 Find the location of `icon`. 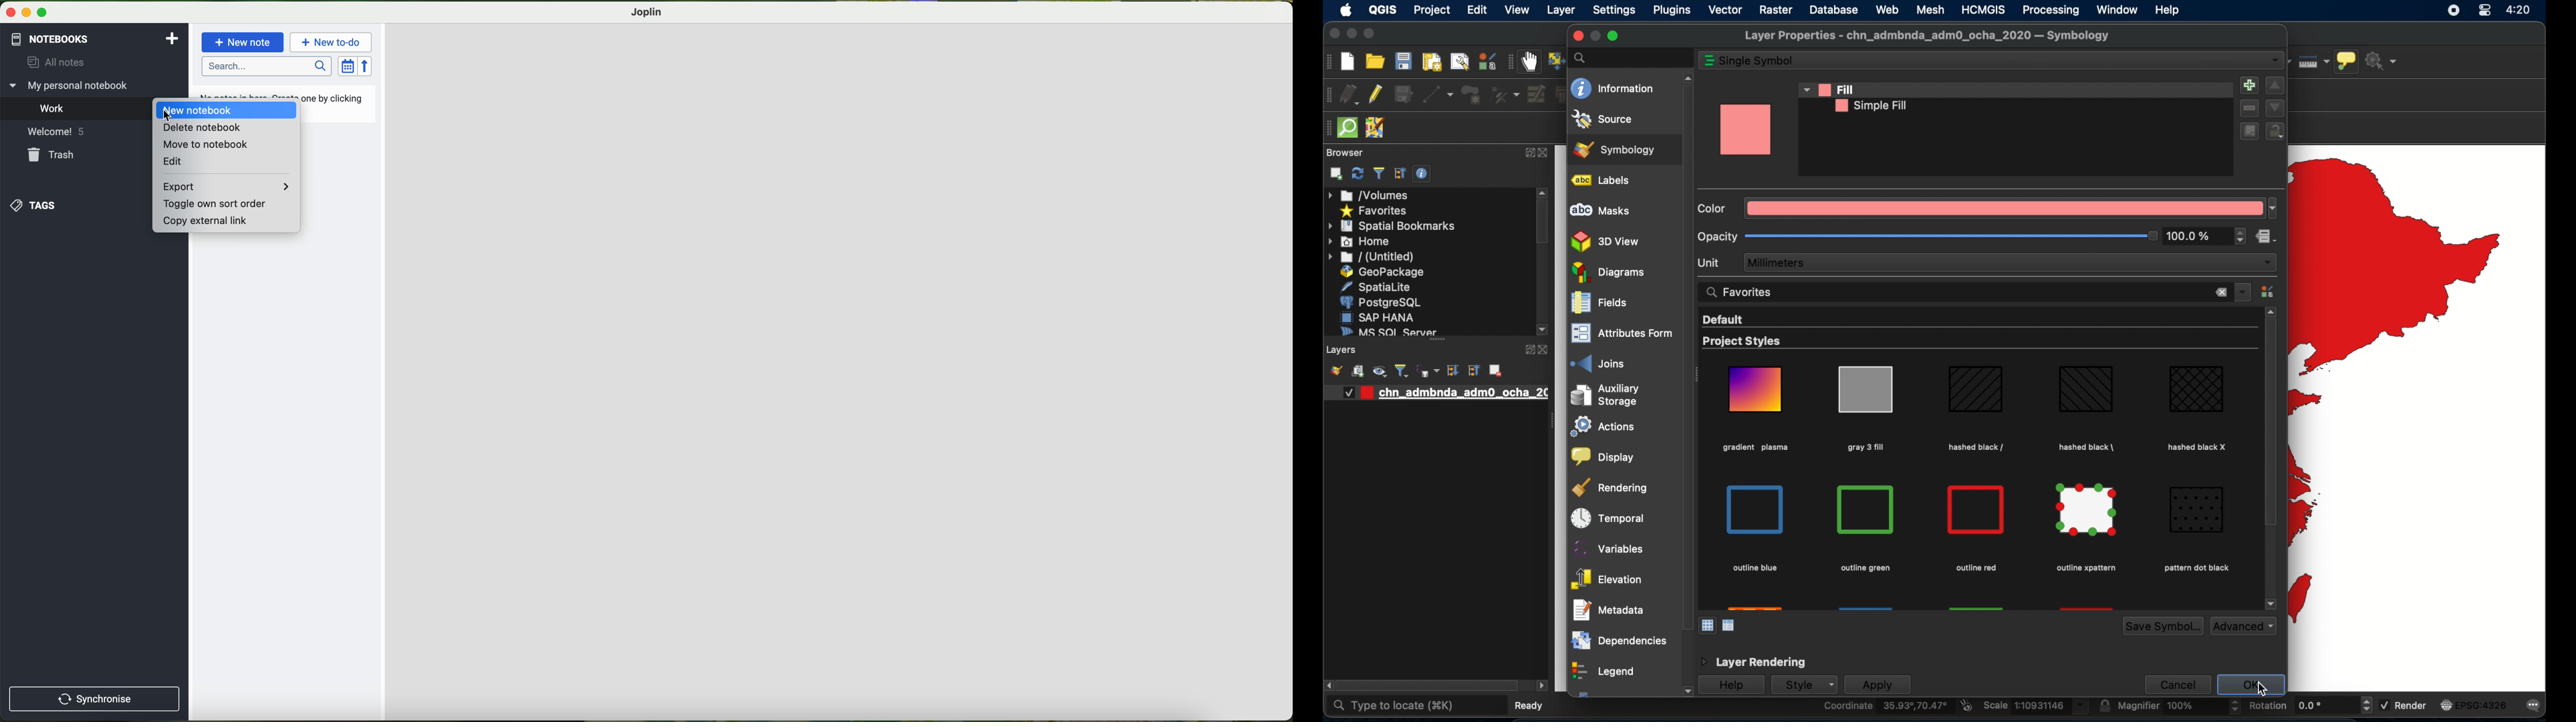

icon is located at coordinates (1709, 61).